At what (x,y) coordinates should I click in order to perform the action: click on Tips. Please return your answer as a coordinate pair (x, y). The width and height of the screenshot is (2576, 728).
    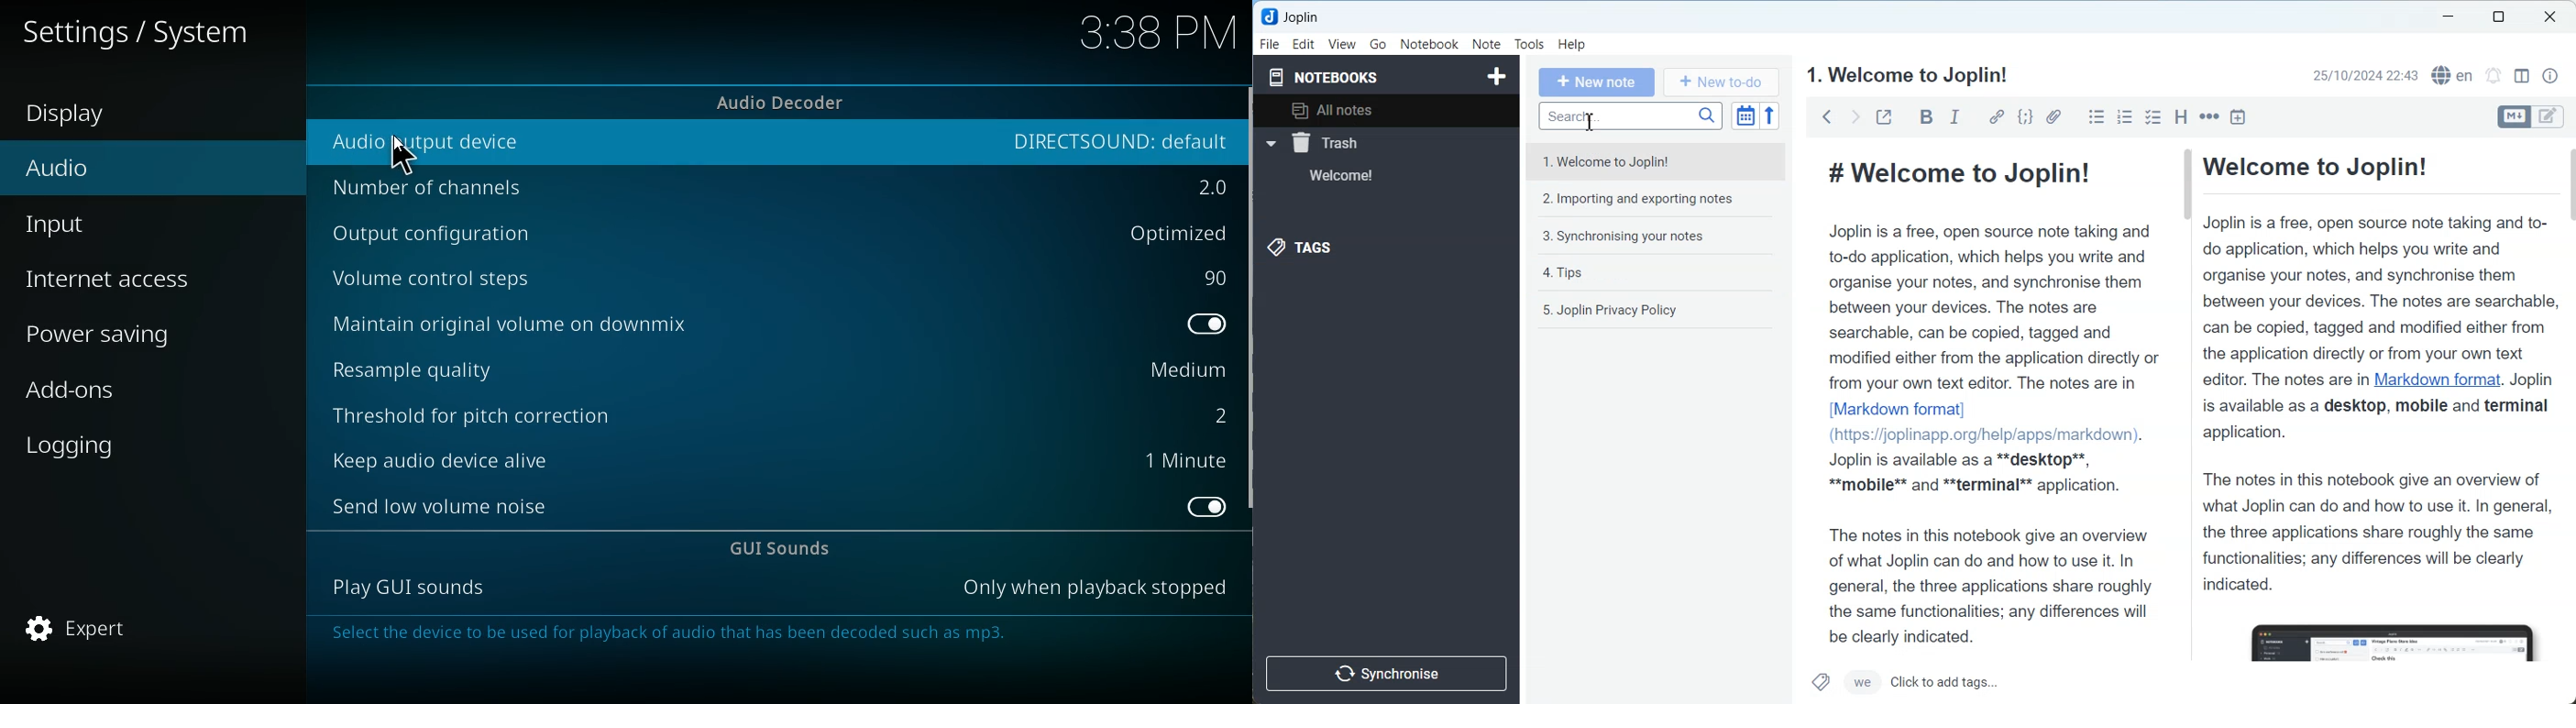
    Looking at the image, I should click on (1660, 274).